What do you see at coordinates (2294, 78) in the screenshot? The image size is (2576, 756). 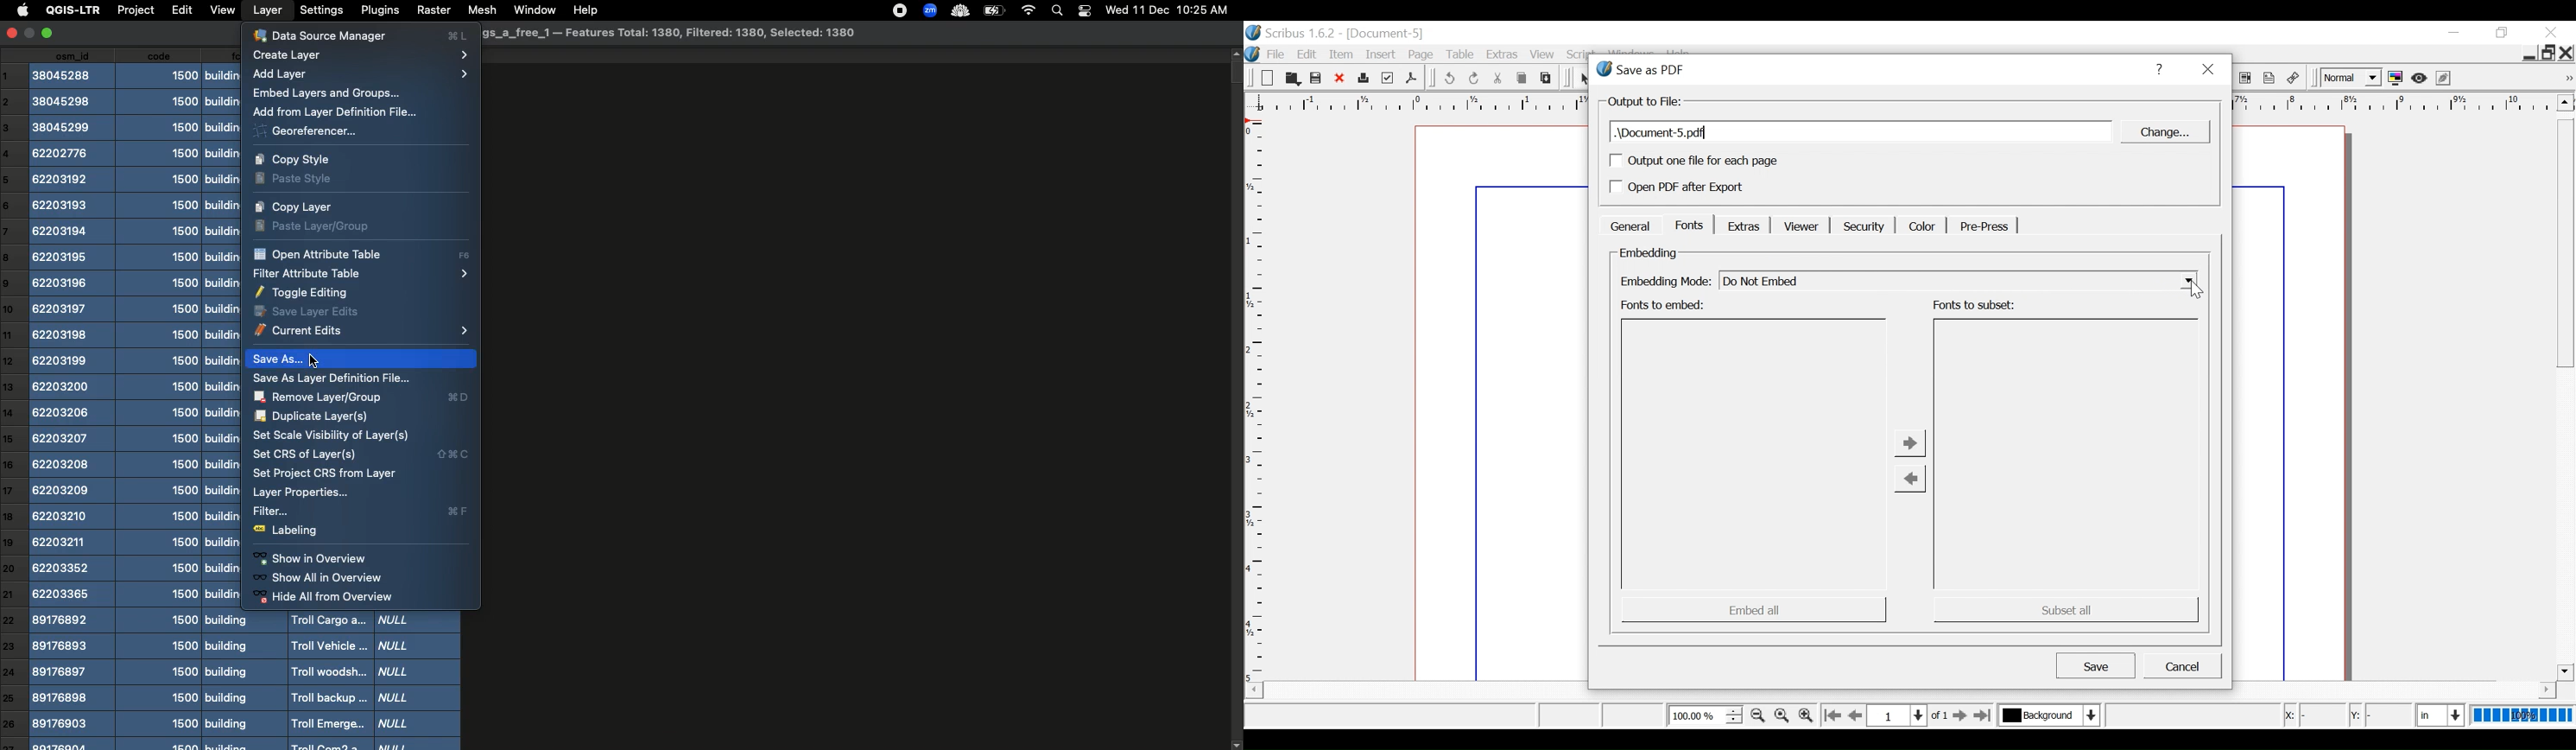 I see `link Annotations` at bounding box center [2294, 78].